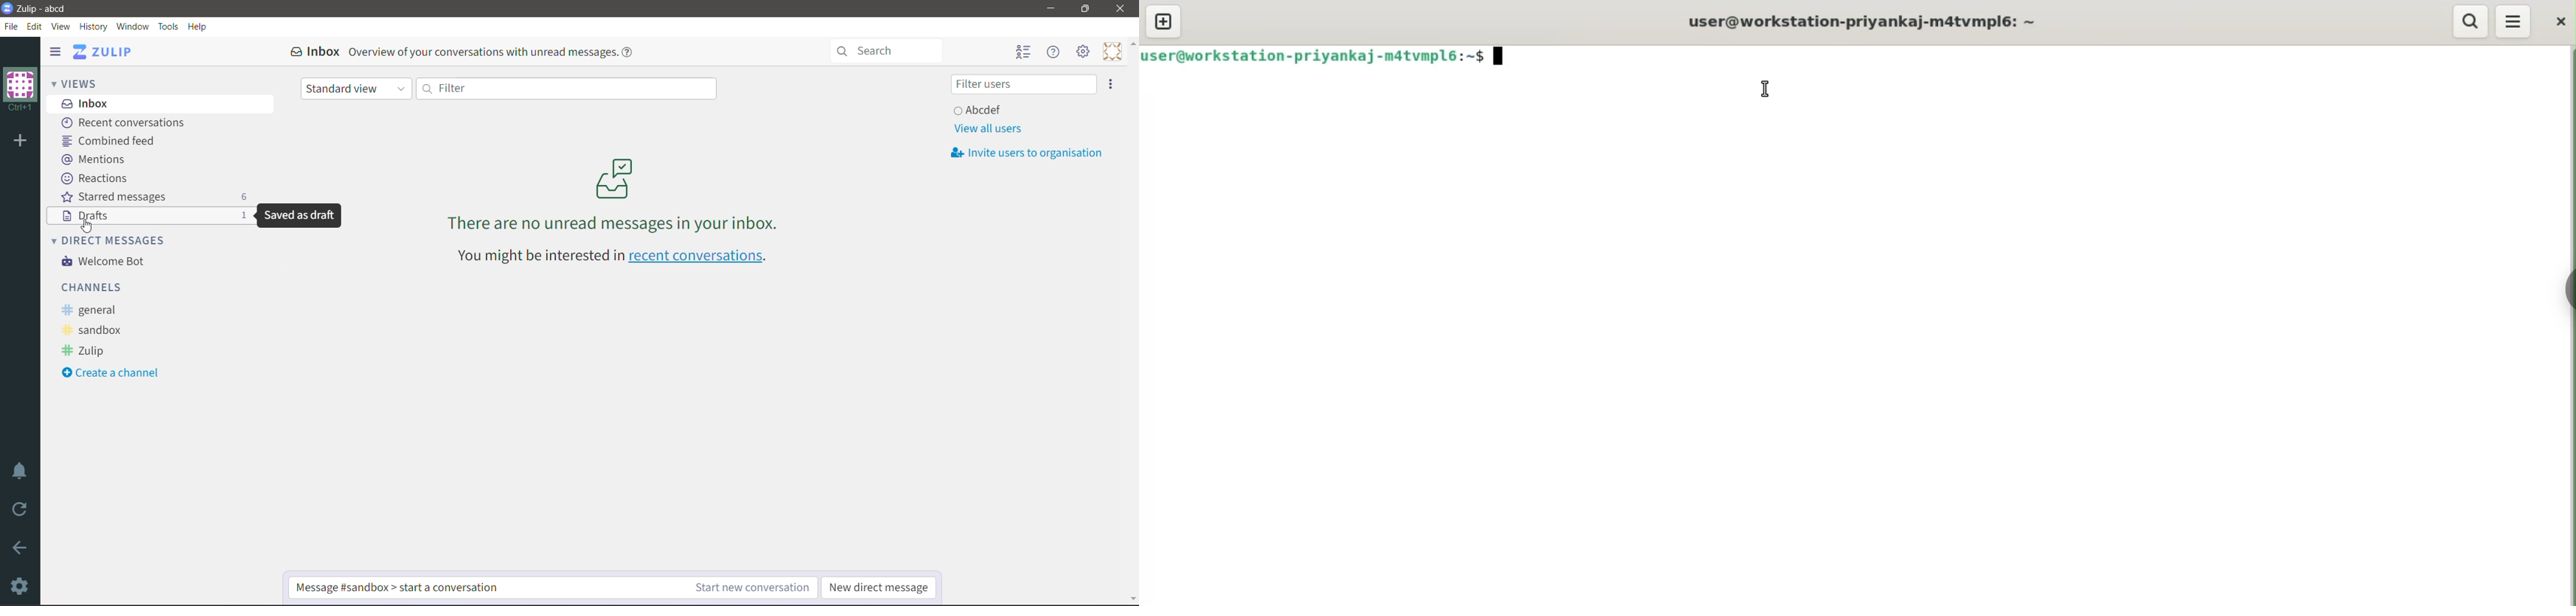 The image size is (2576, 616). Describe the element at coordinates (1084, 52) in the screenshot. I see `Main Menu` at that location.